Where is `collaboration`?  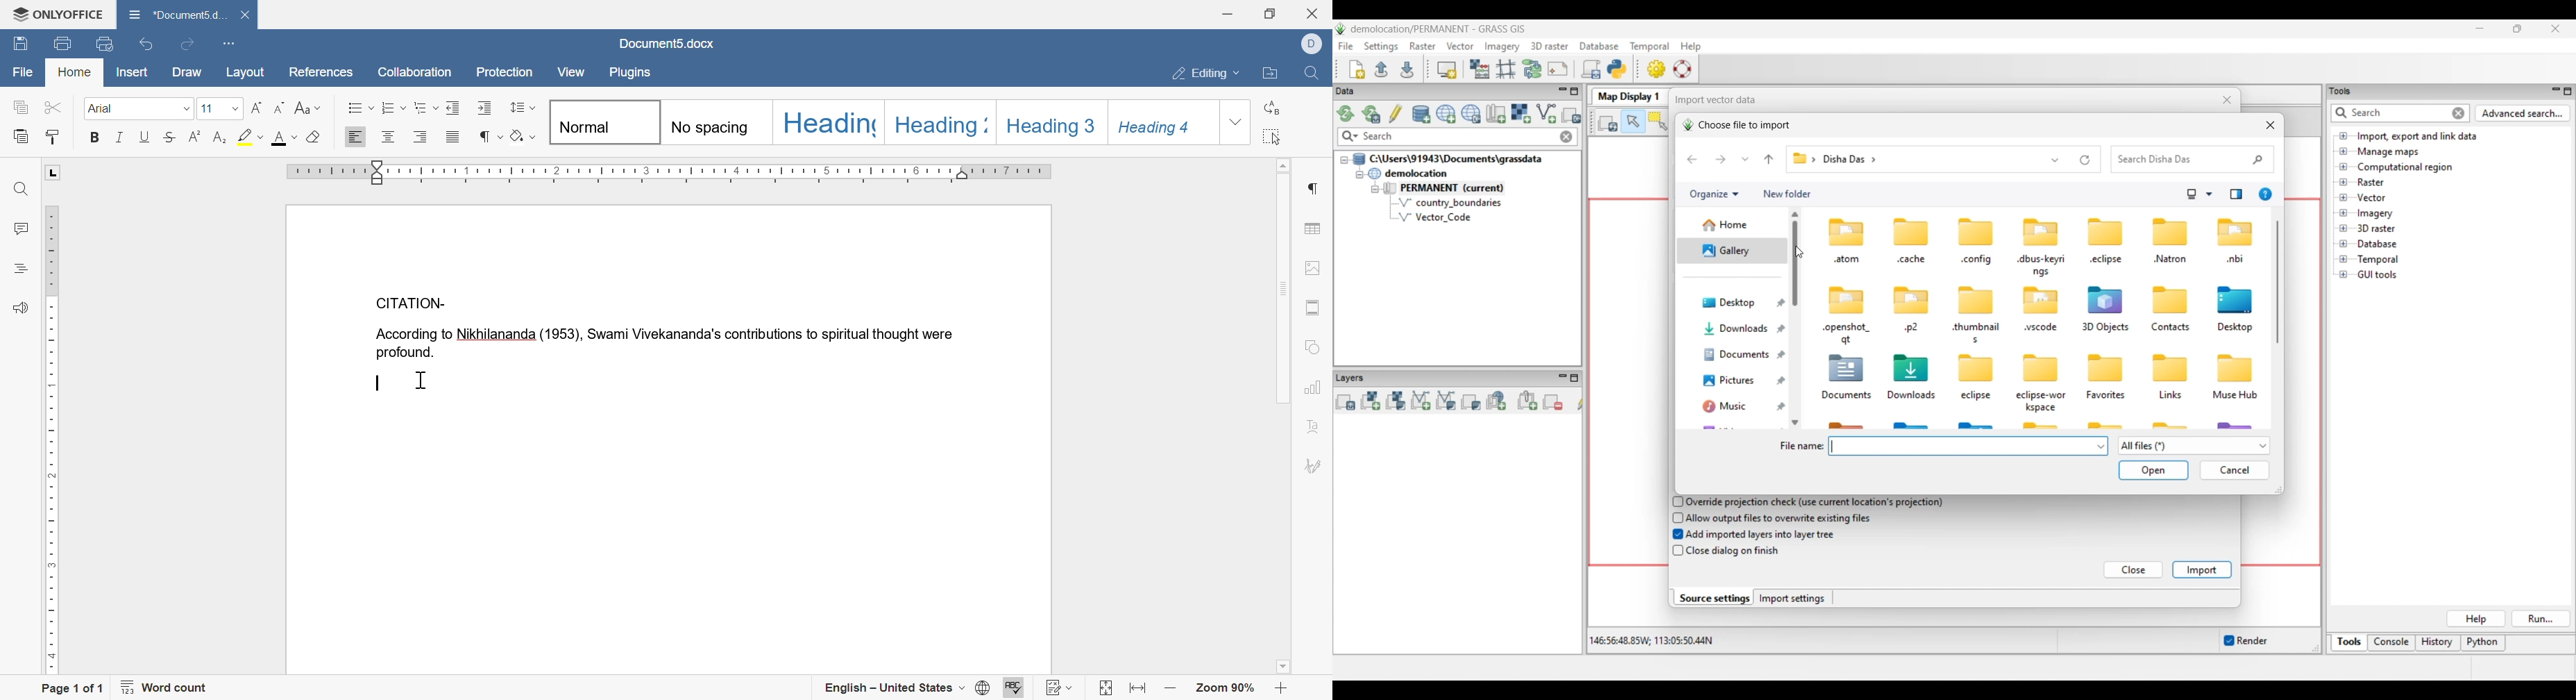
collaboration is located at coordinates (415, 73).